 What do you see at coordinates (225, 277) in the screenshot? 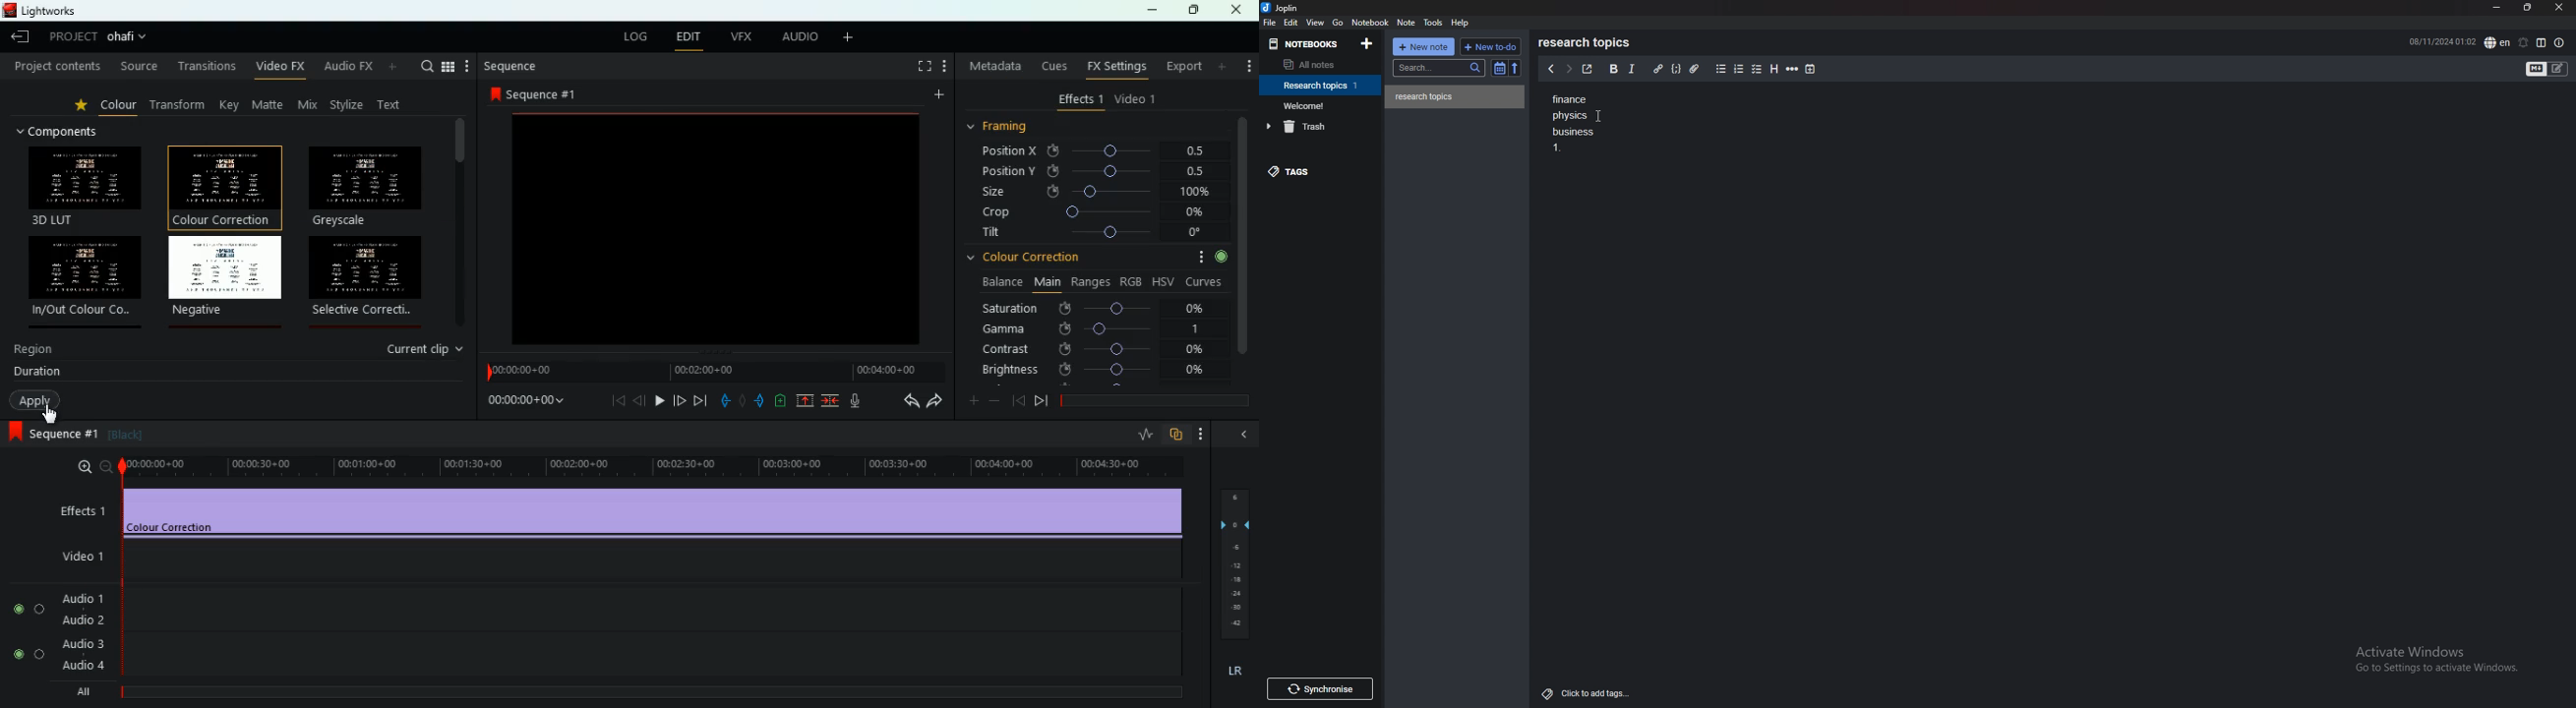
I see `negative` at bounding box center [225, 277].